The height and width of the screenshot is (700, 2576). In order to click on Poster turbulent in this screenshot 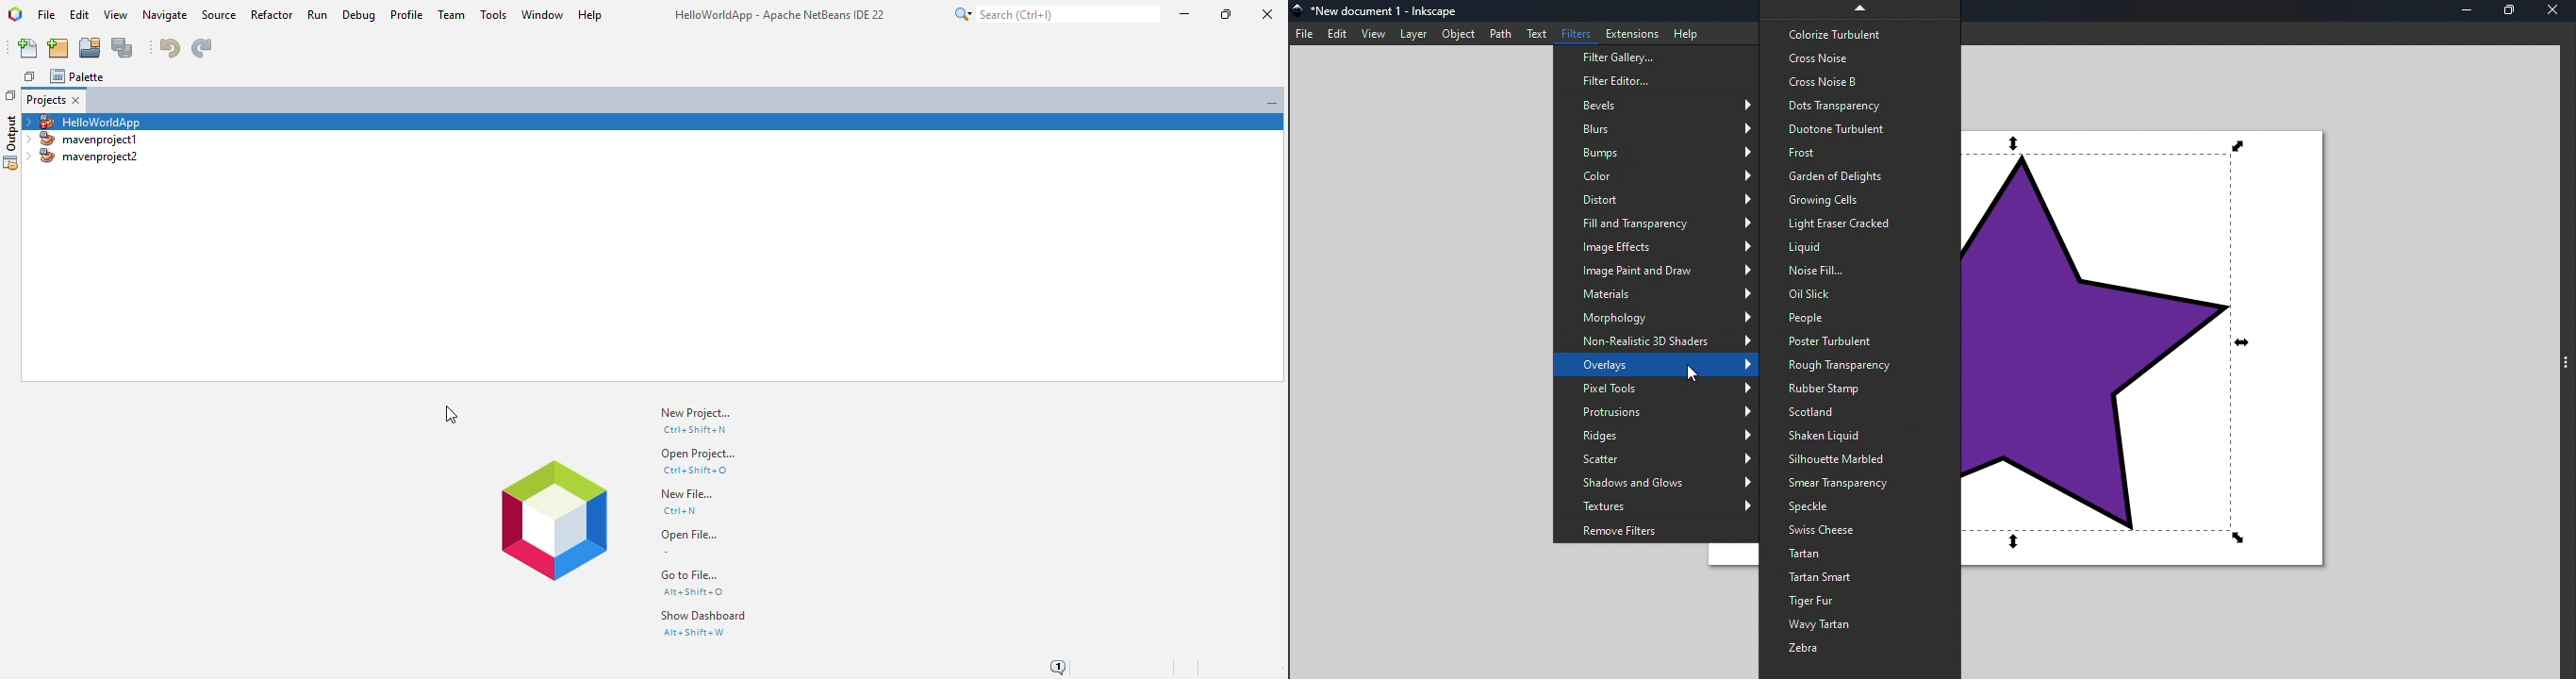, I will do `click(1858, 342)`.